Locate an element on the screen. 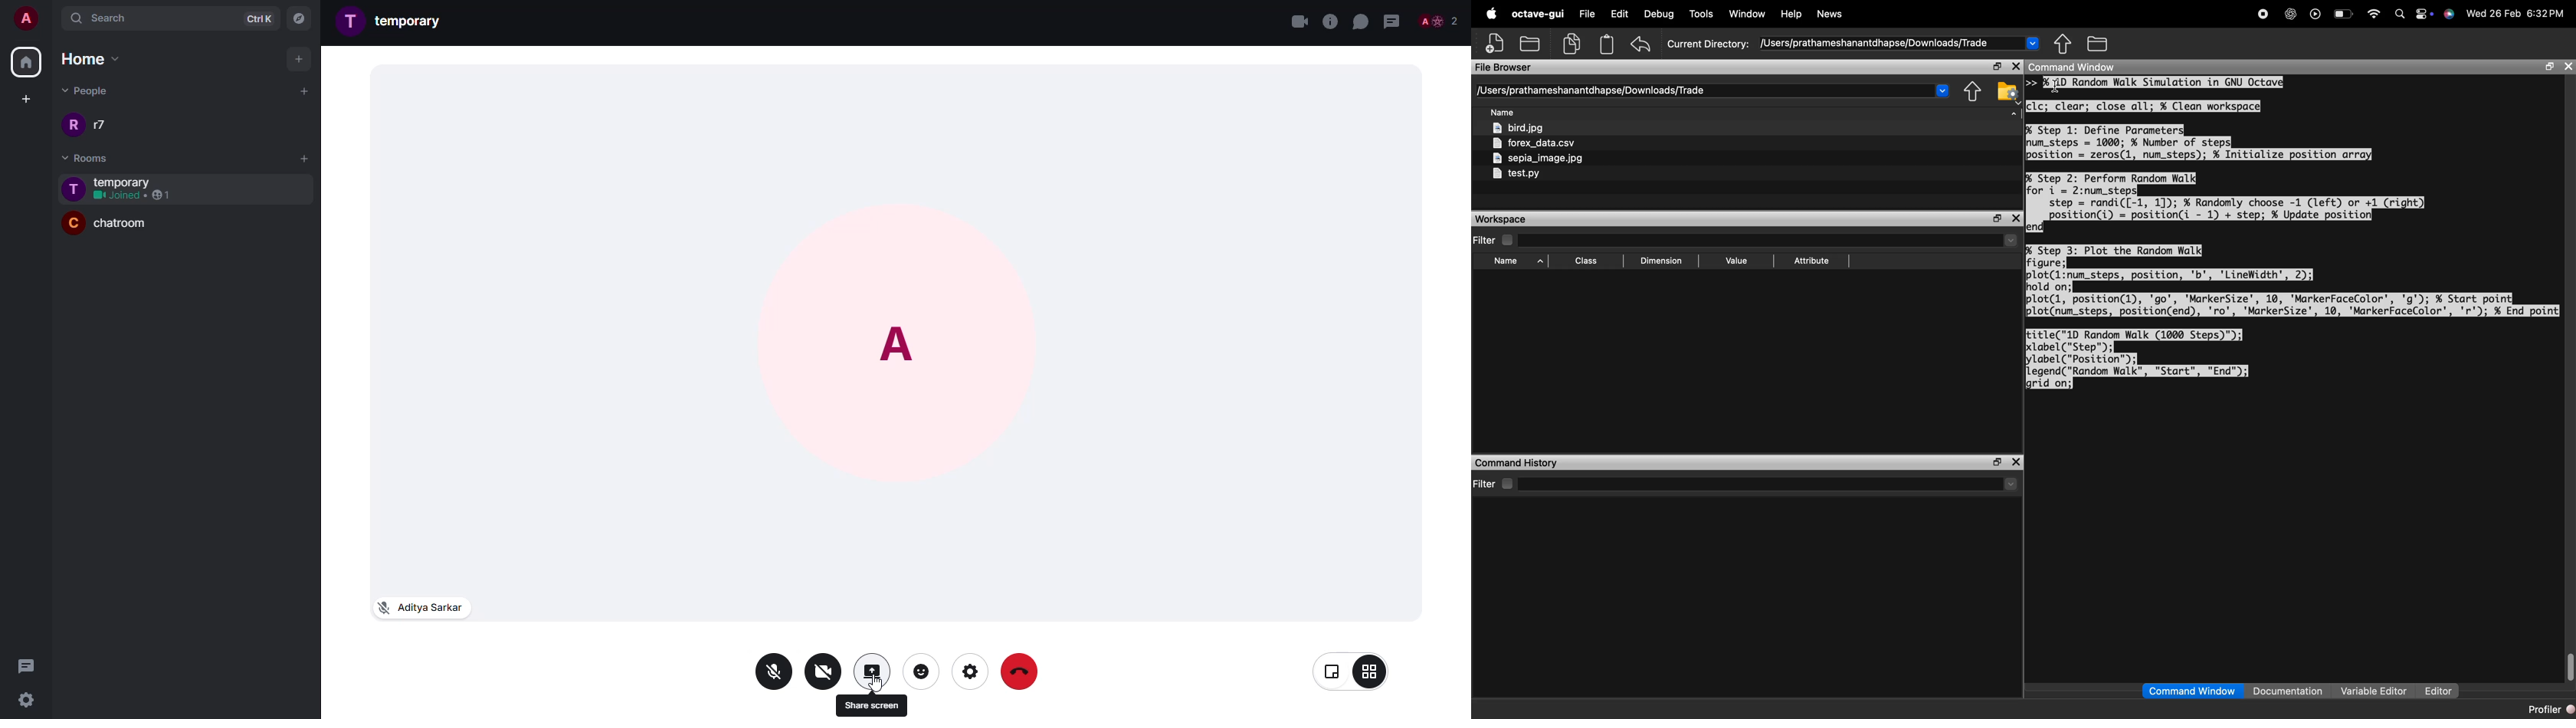 This screenshot has height=728, width=2576. voice call is located at coordinates (1329, 21).